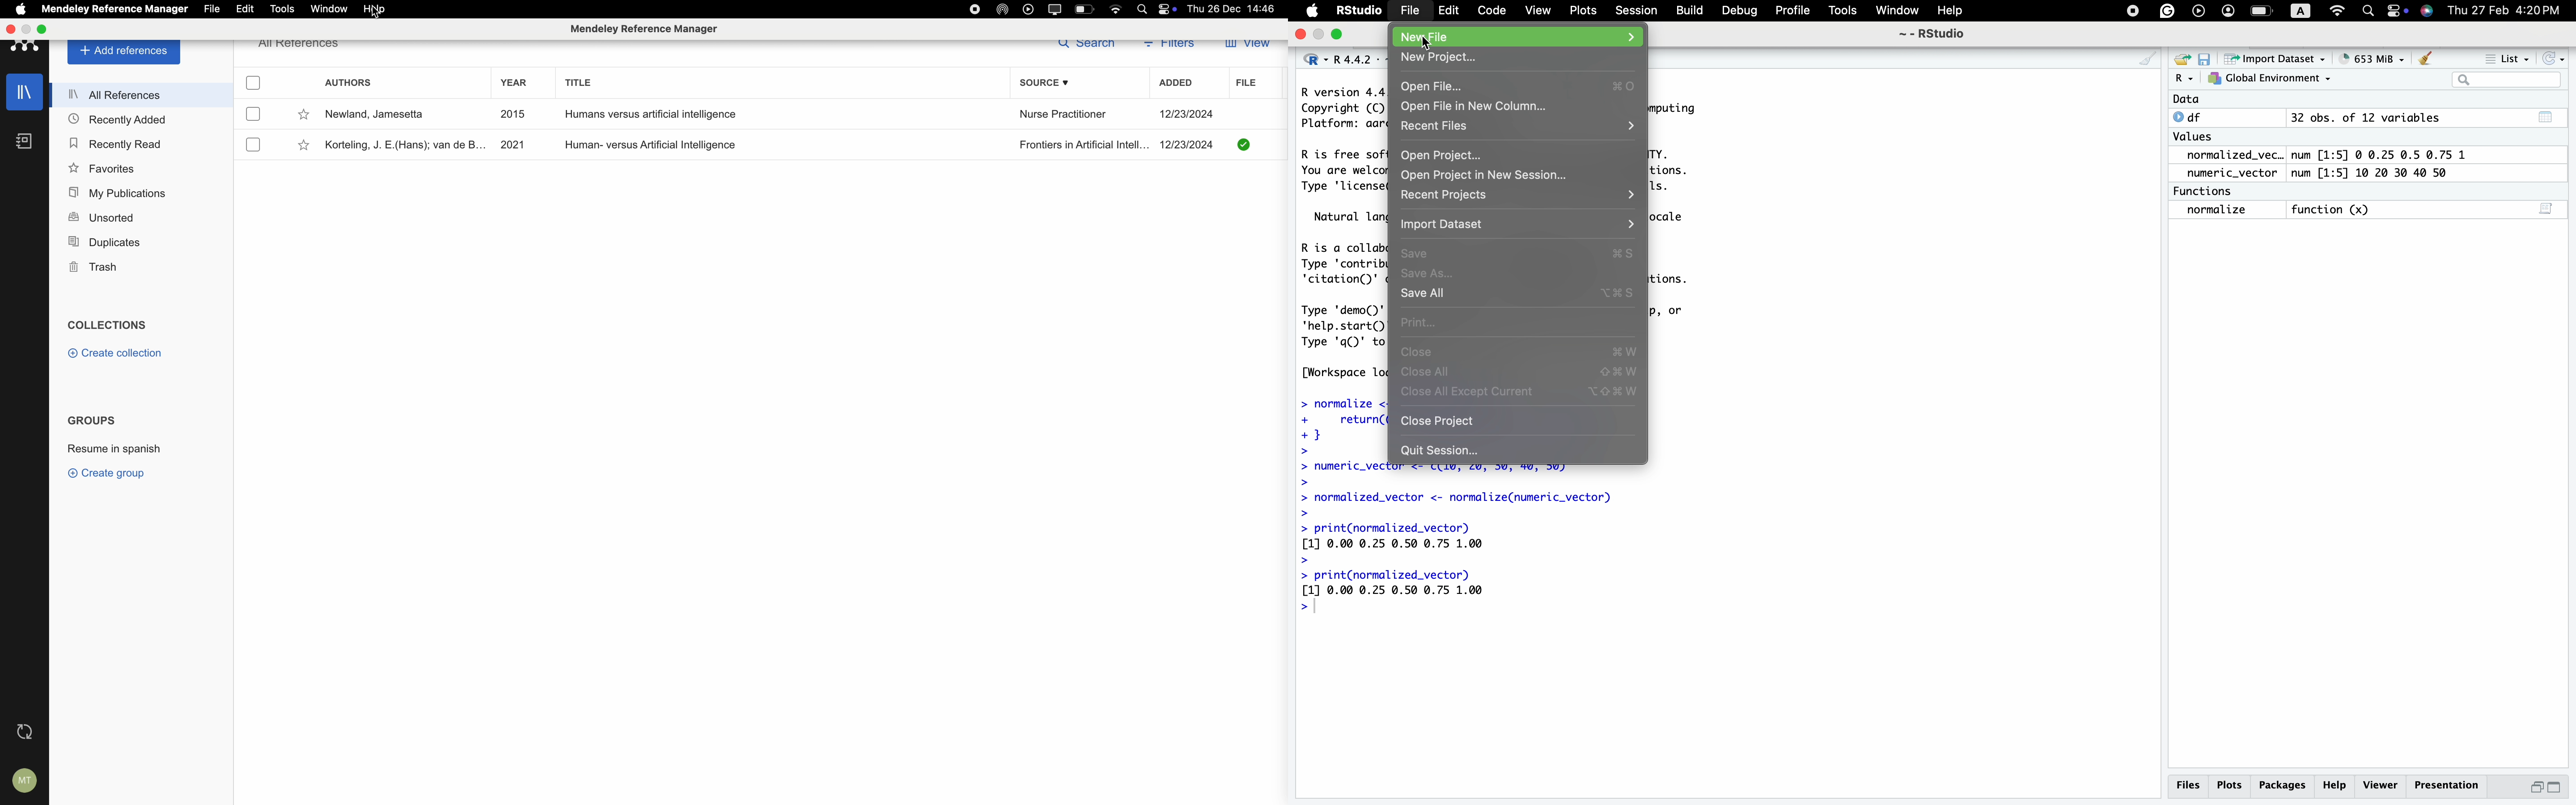  What do you see at coordinates (1897, 12) in the screenshot?
I see `Window` at bounding box center [1897, 12].